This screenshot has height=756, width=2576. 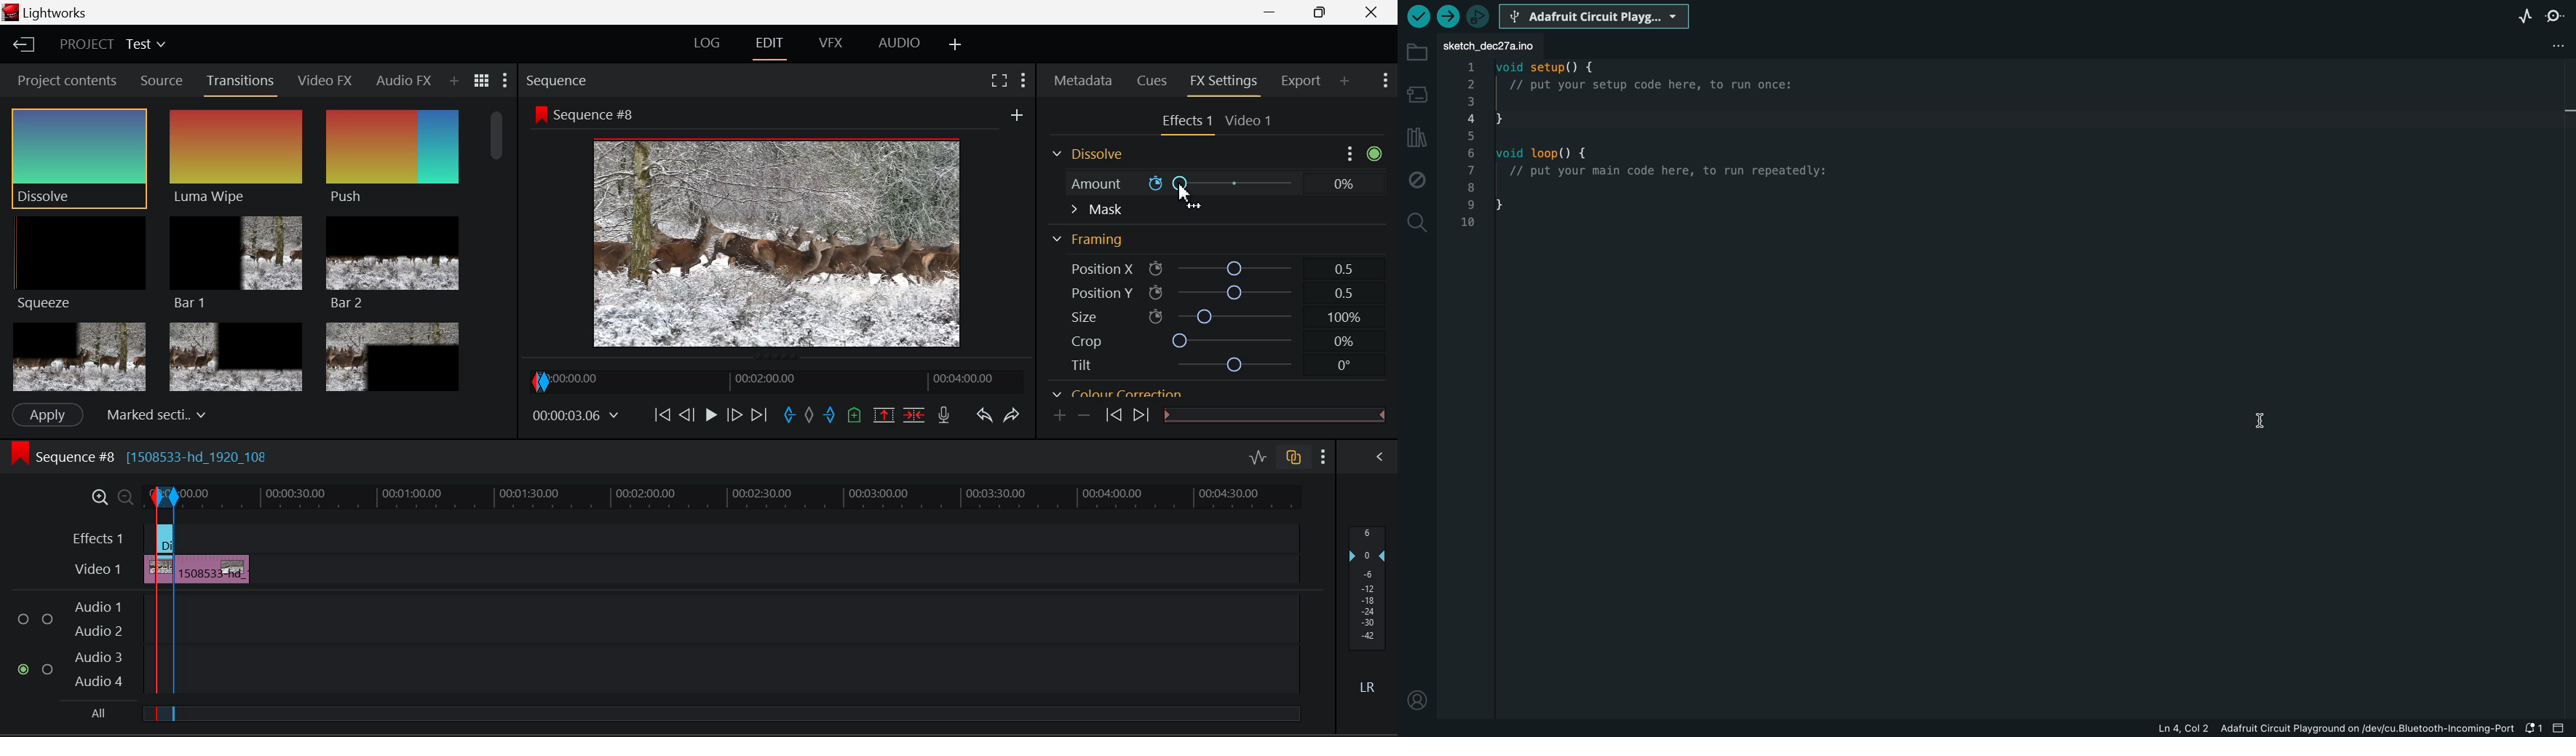 What do you see at coordinates (48, 415) in the screenshot?
I see `Apply` at bounding box center [48, 415].